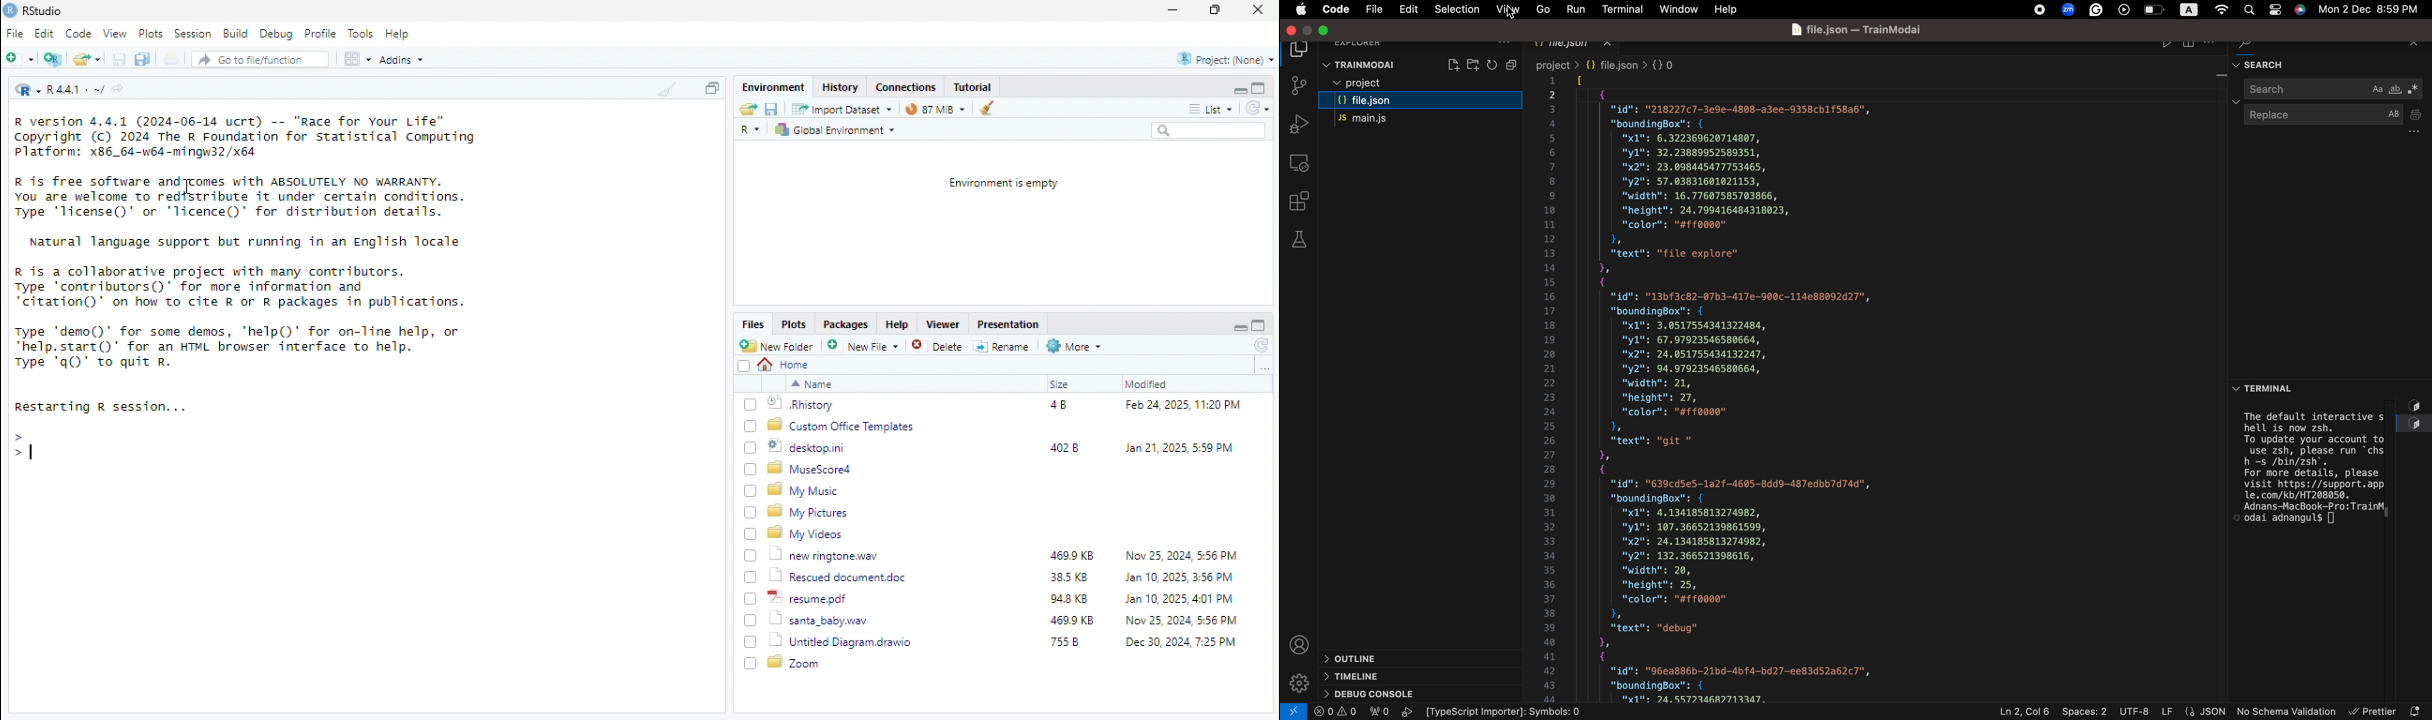 The image size is (2436, 728). Describe the element at coordinates (79, 34) in the screenshot. I see `Code` at that location.